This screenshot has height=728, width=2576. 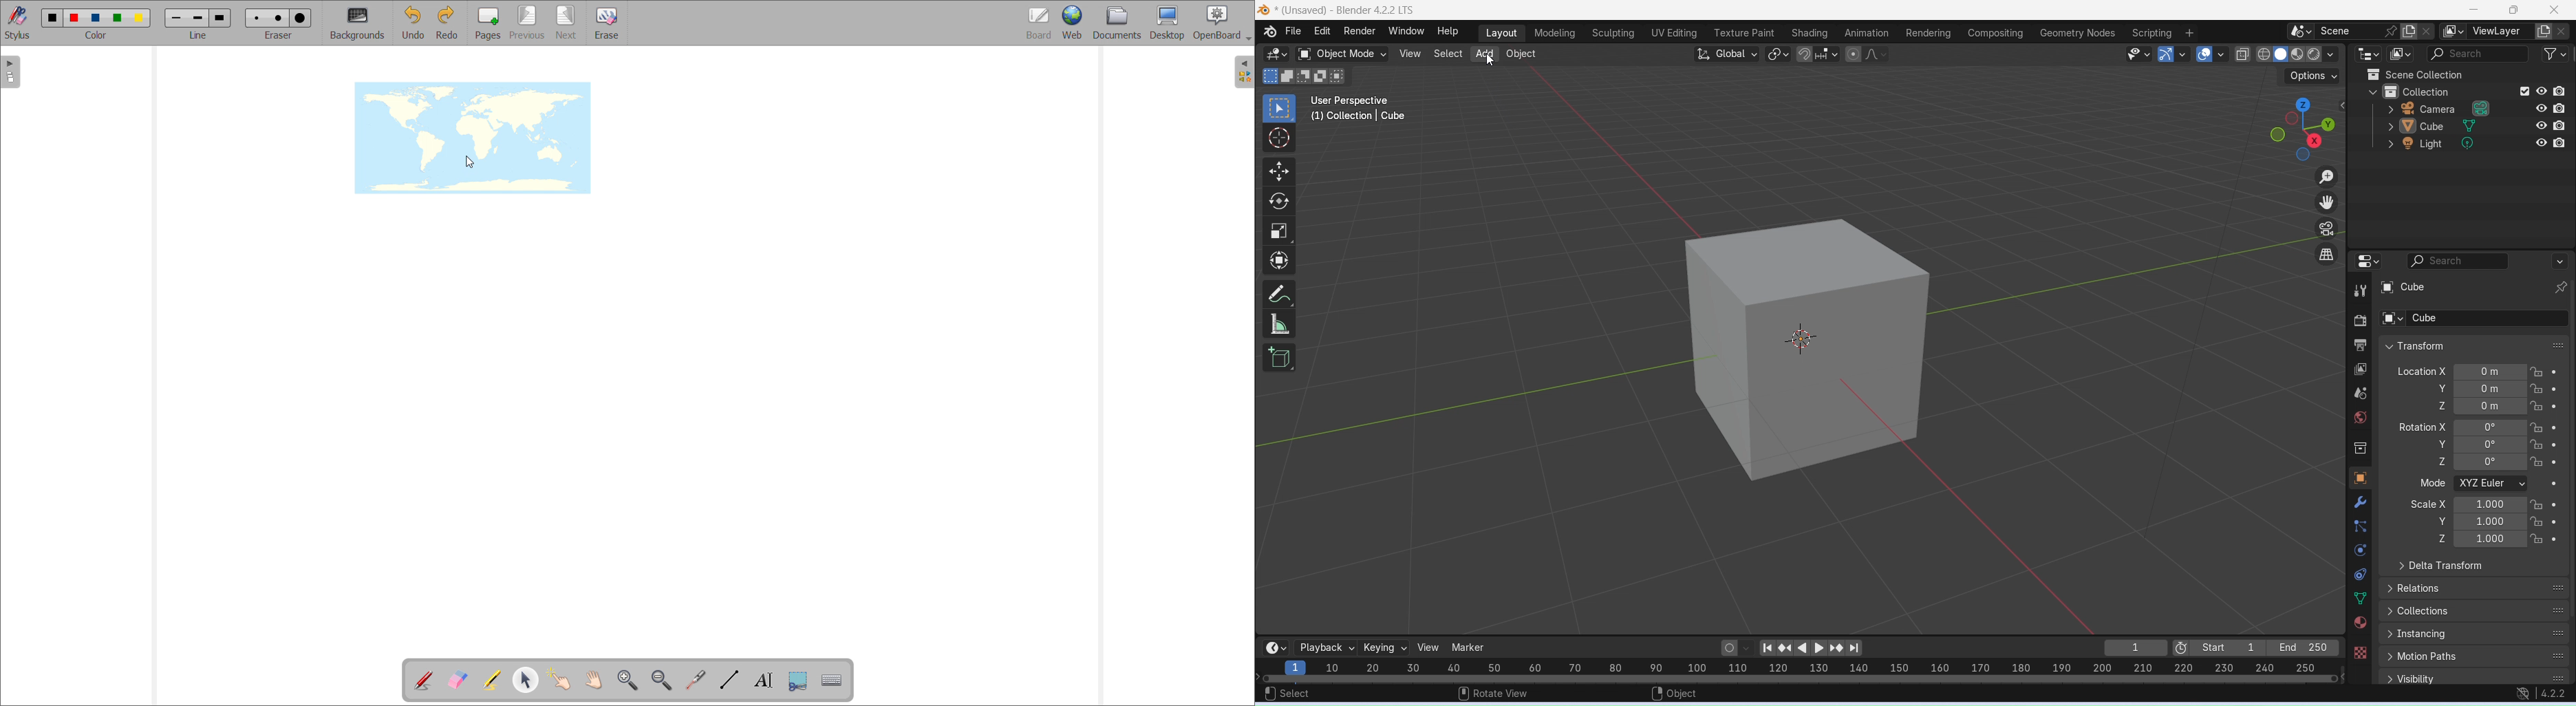 What do you see at coordinates (2474, 143) in the screenshot?
I see `Light layer` at bounding box center [2474, 143].